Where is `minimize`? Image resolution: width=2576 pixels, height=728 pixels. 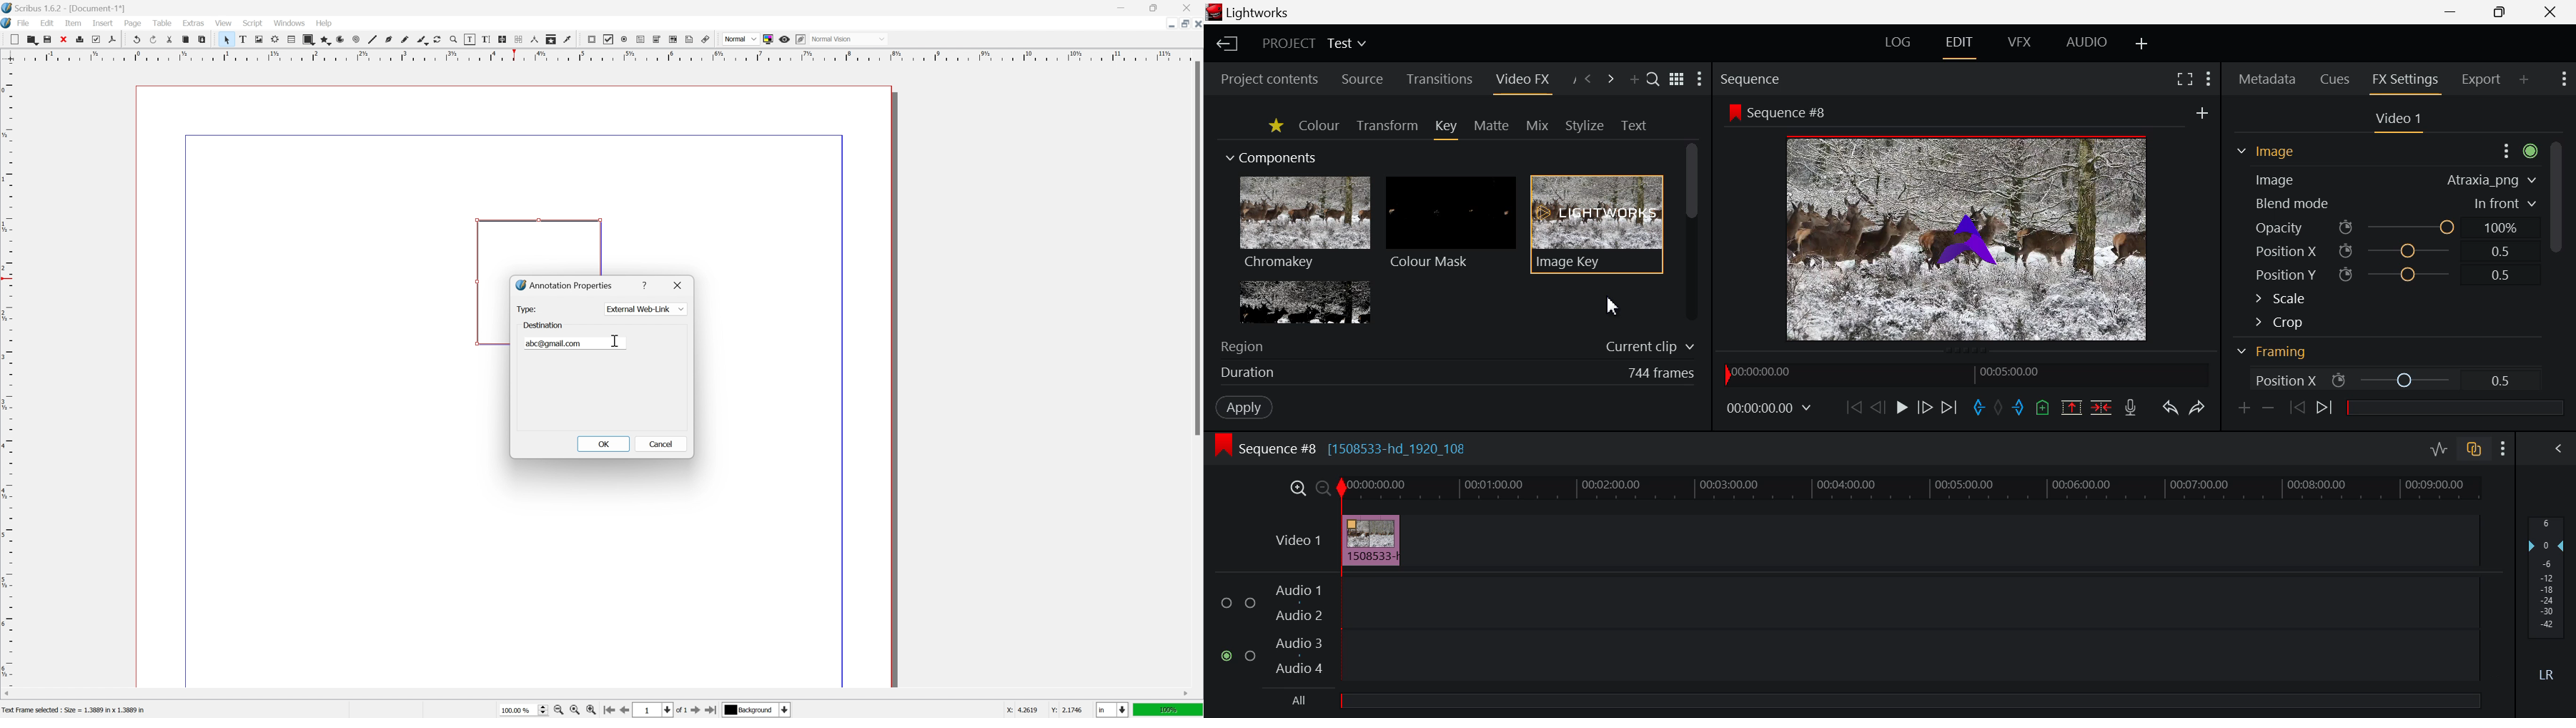
minimize is located at coordinates (1121, 7).